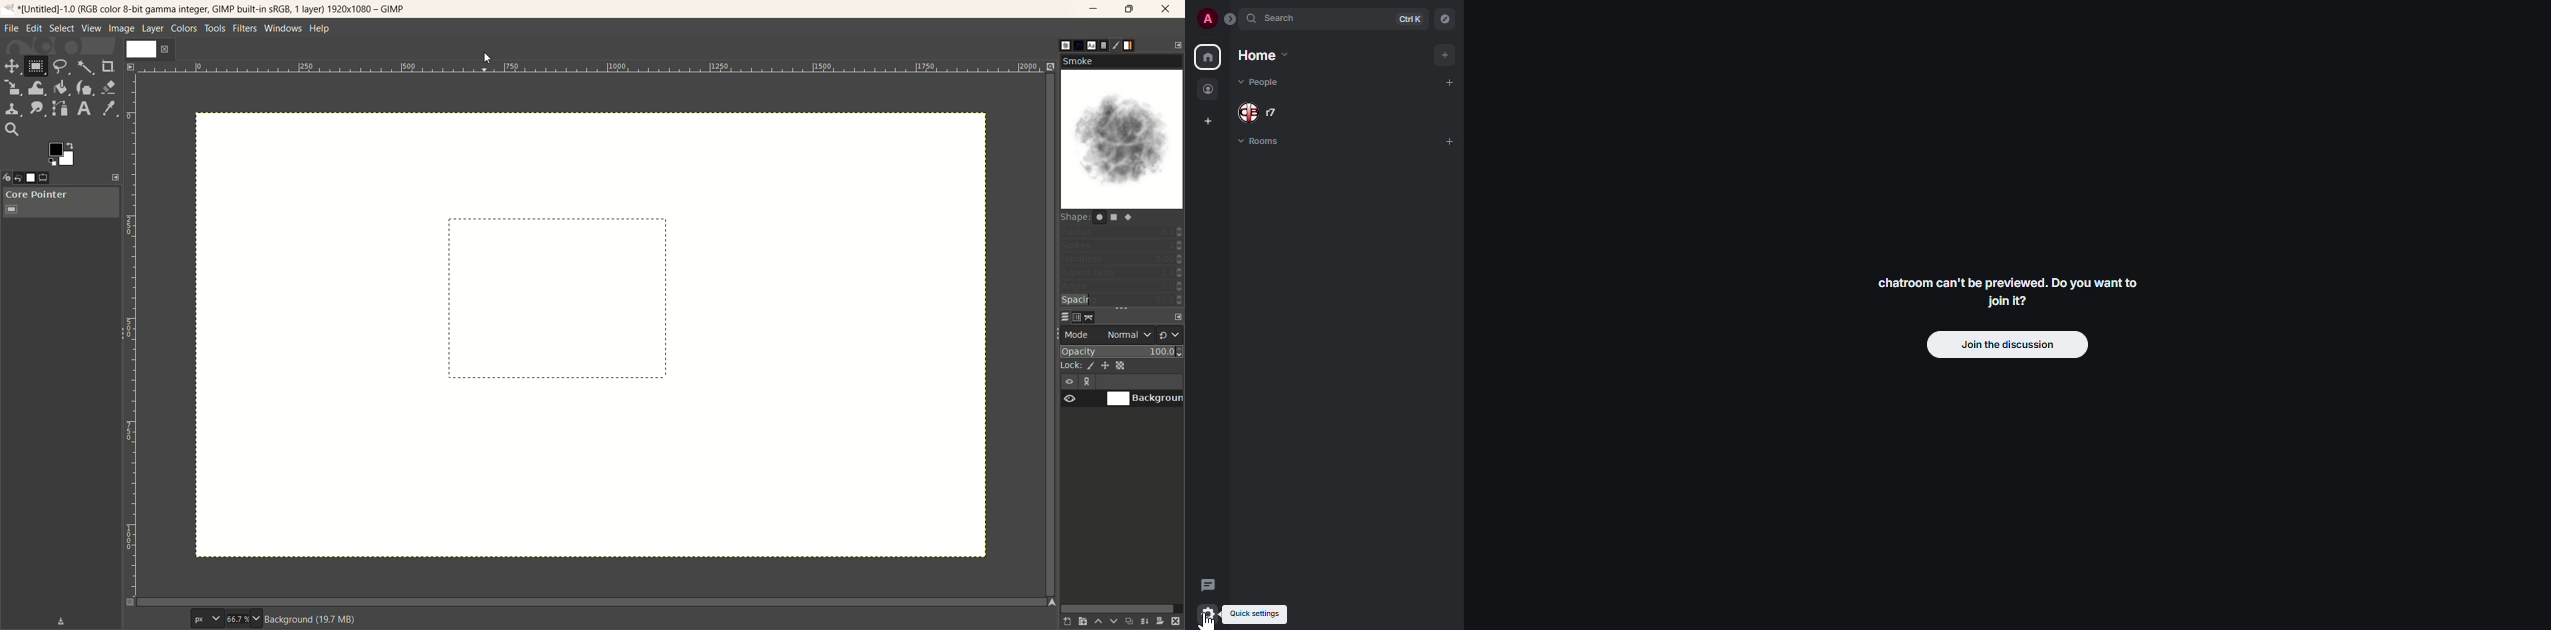 Image resolution: width=2576 pixels, height=644 pixels. What do you see at coordinates (12, 29) in the screenshot?
I see `file` at bounding box center [12, 29].